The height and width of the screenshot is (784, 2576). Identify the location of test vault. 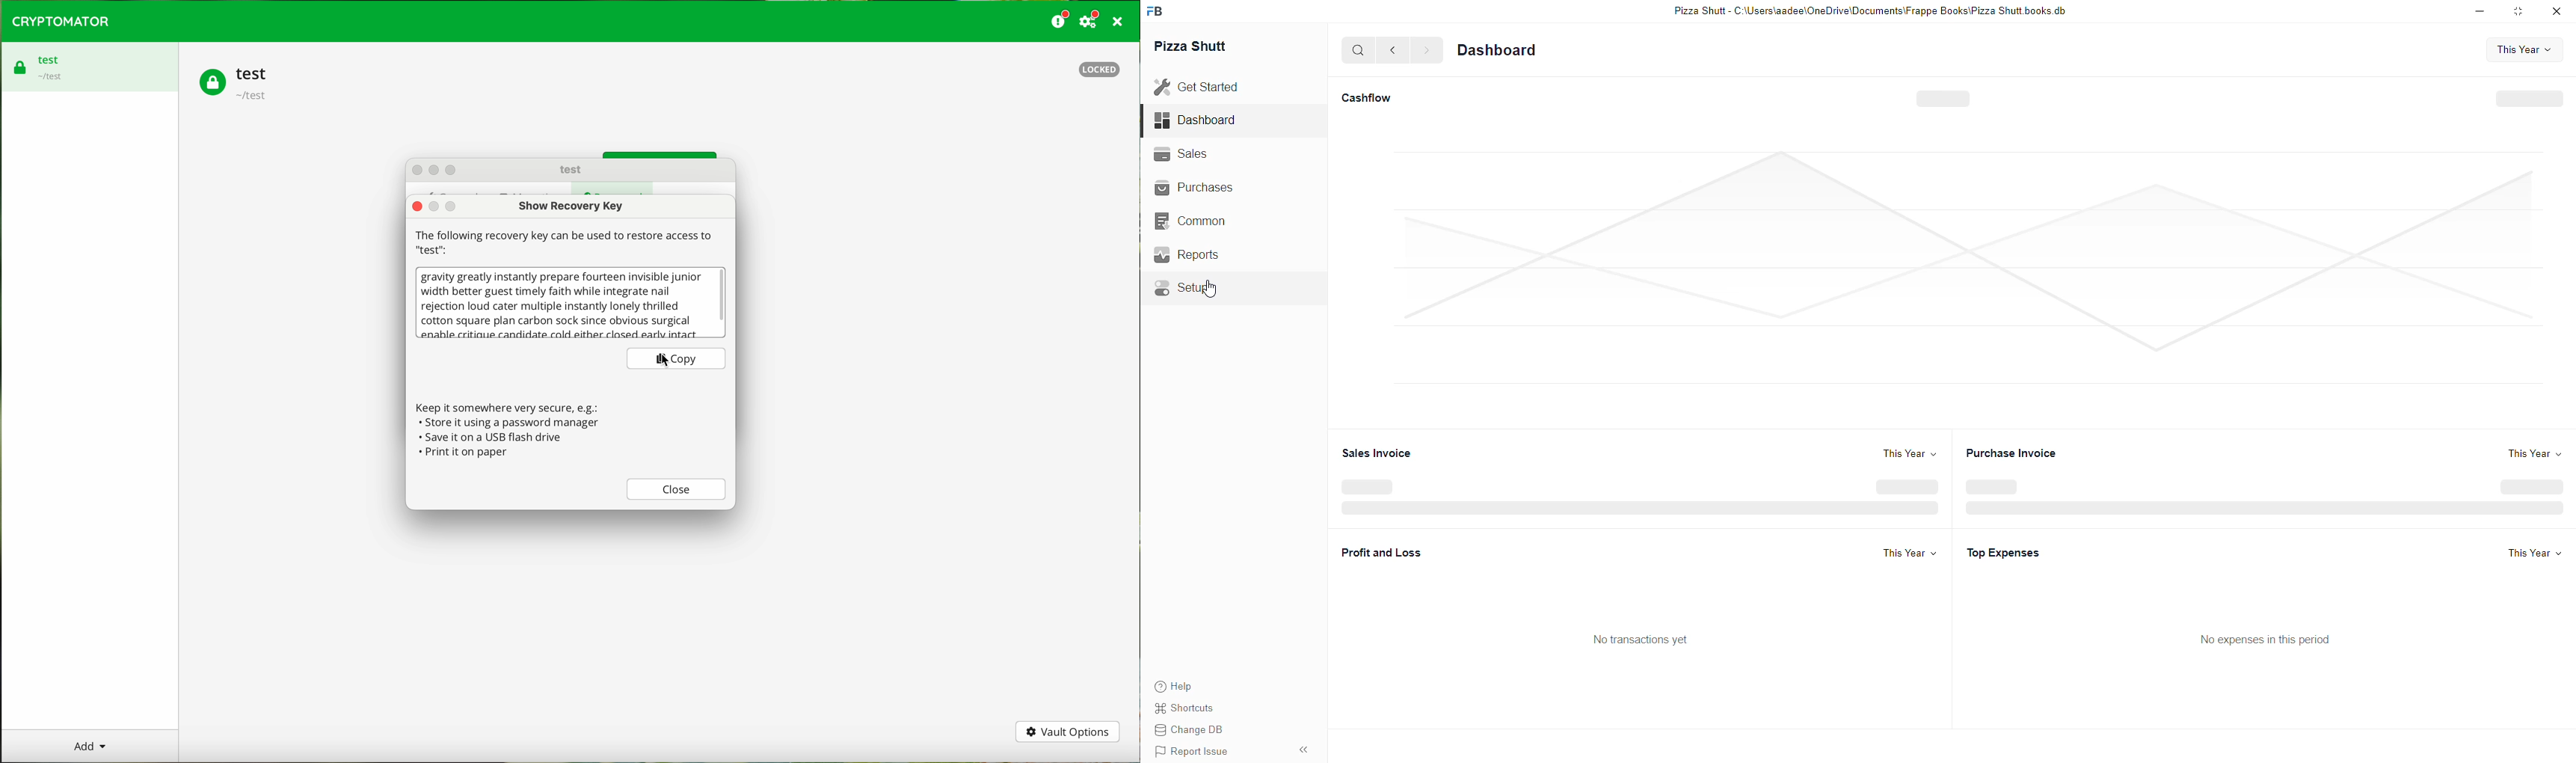
(41, 64).